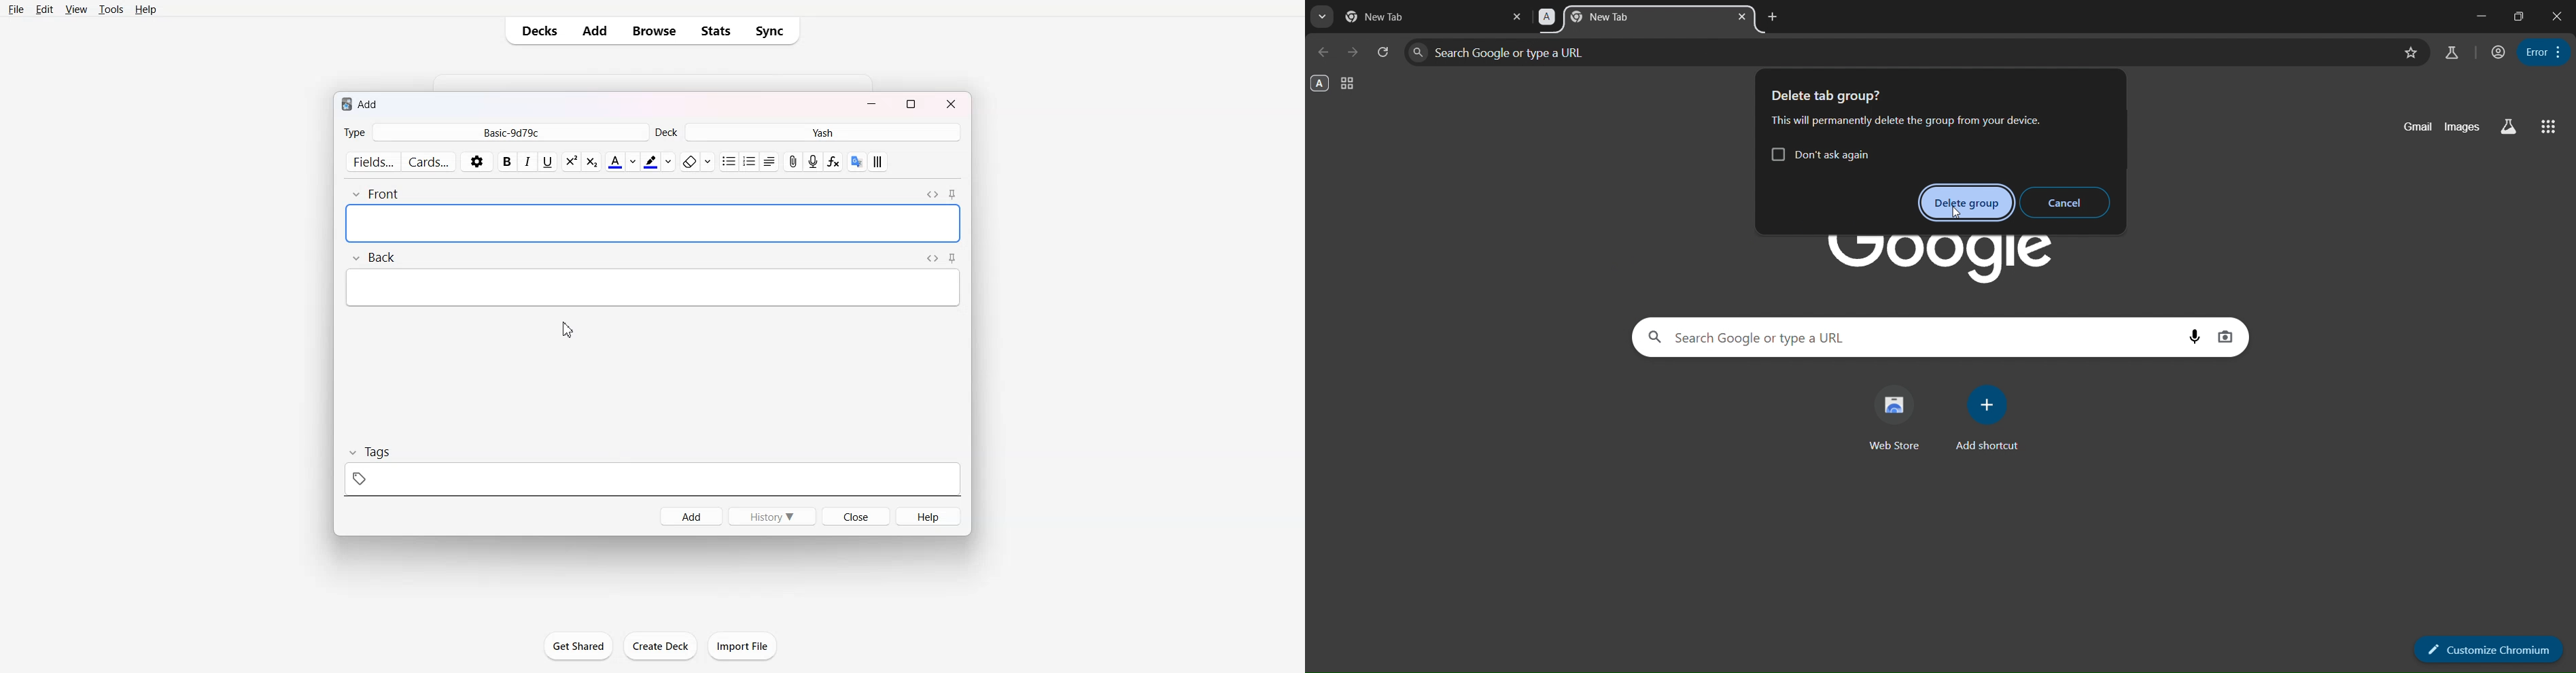 This screenshot has height=700, width=2576. I want to click on Bold, so click(507, 162).